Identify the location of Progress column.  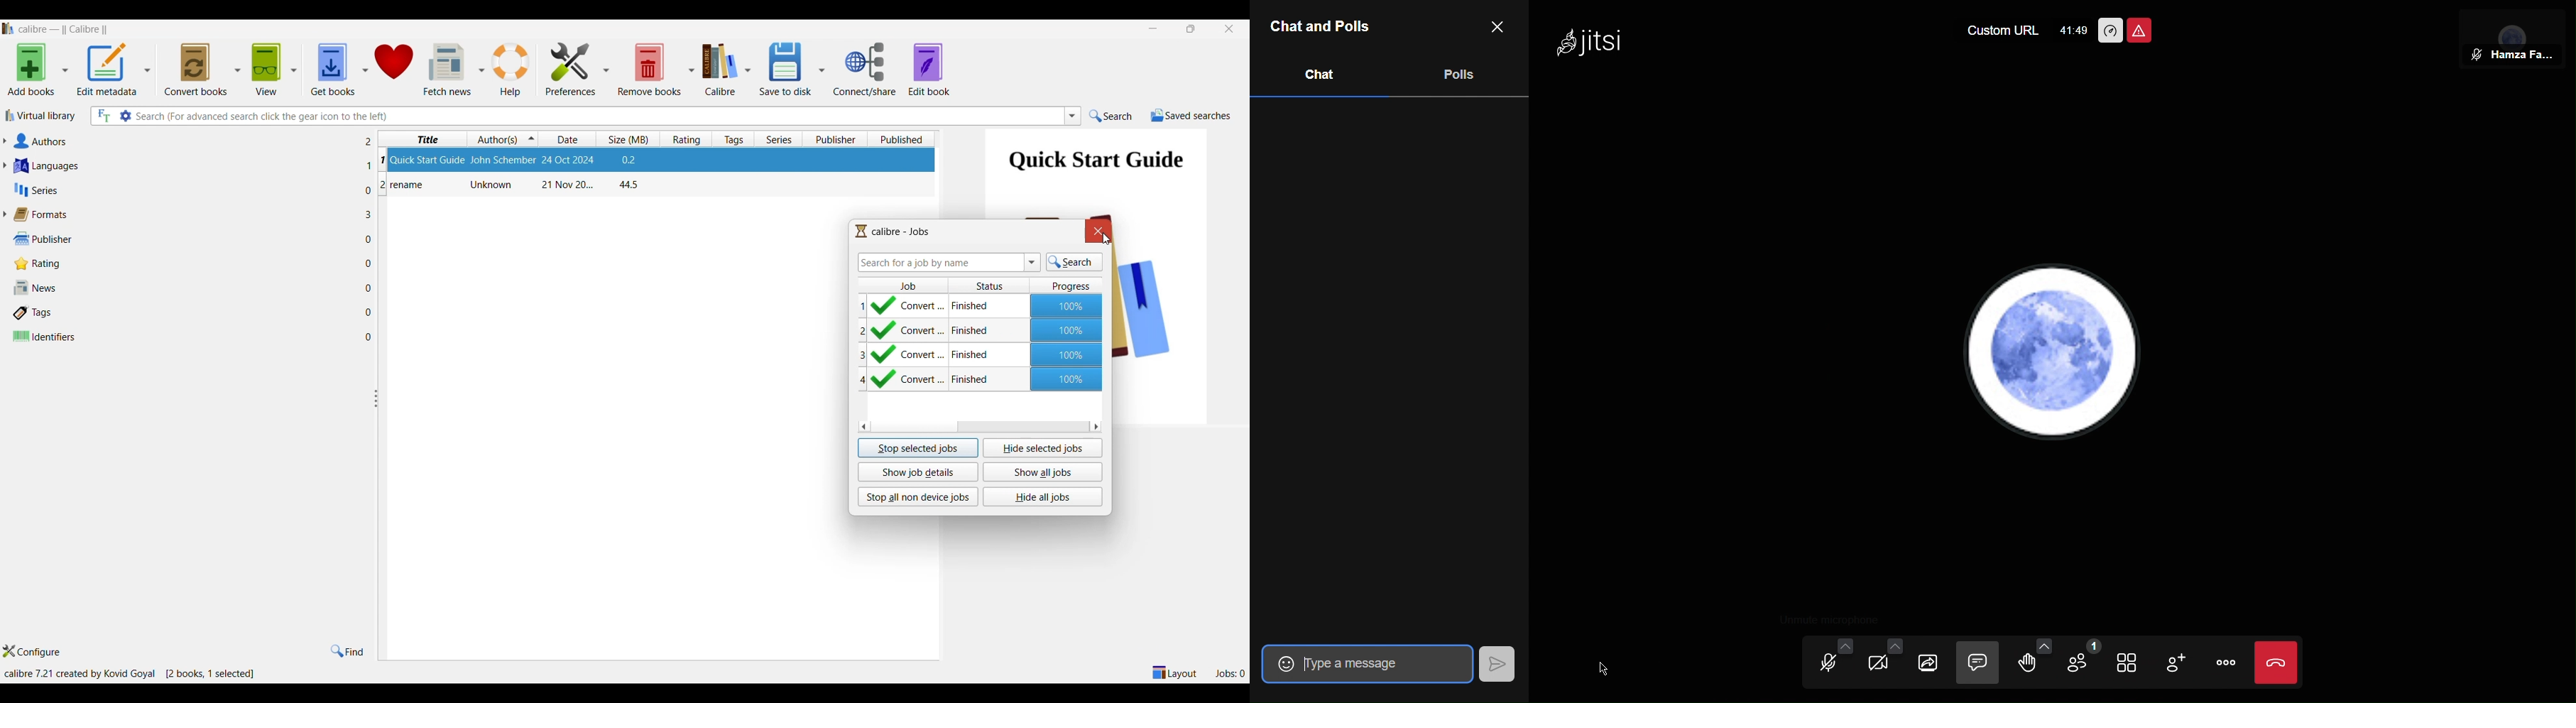
(1066, 285).